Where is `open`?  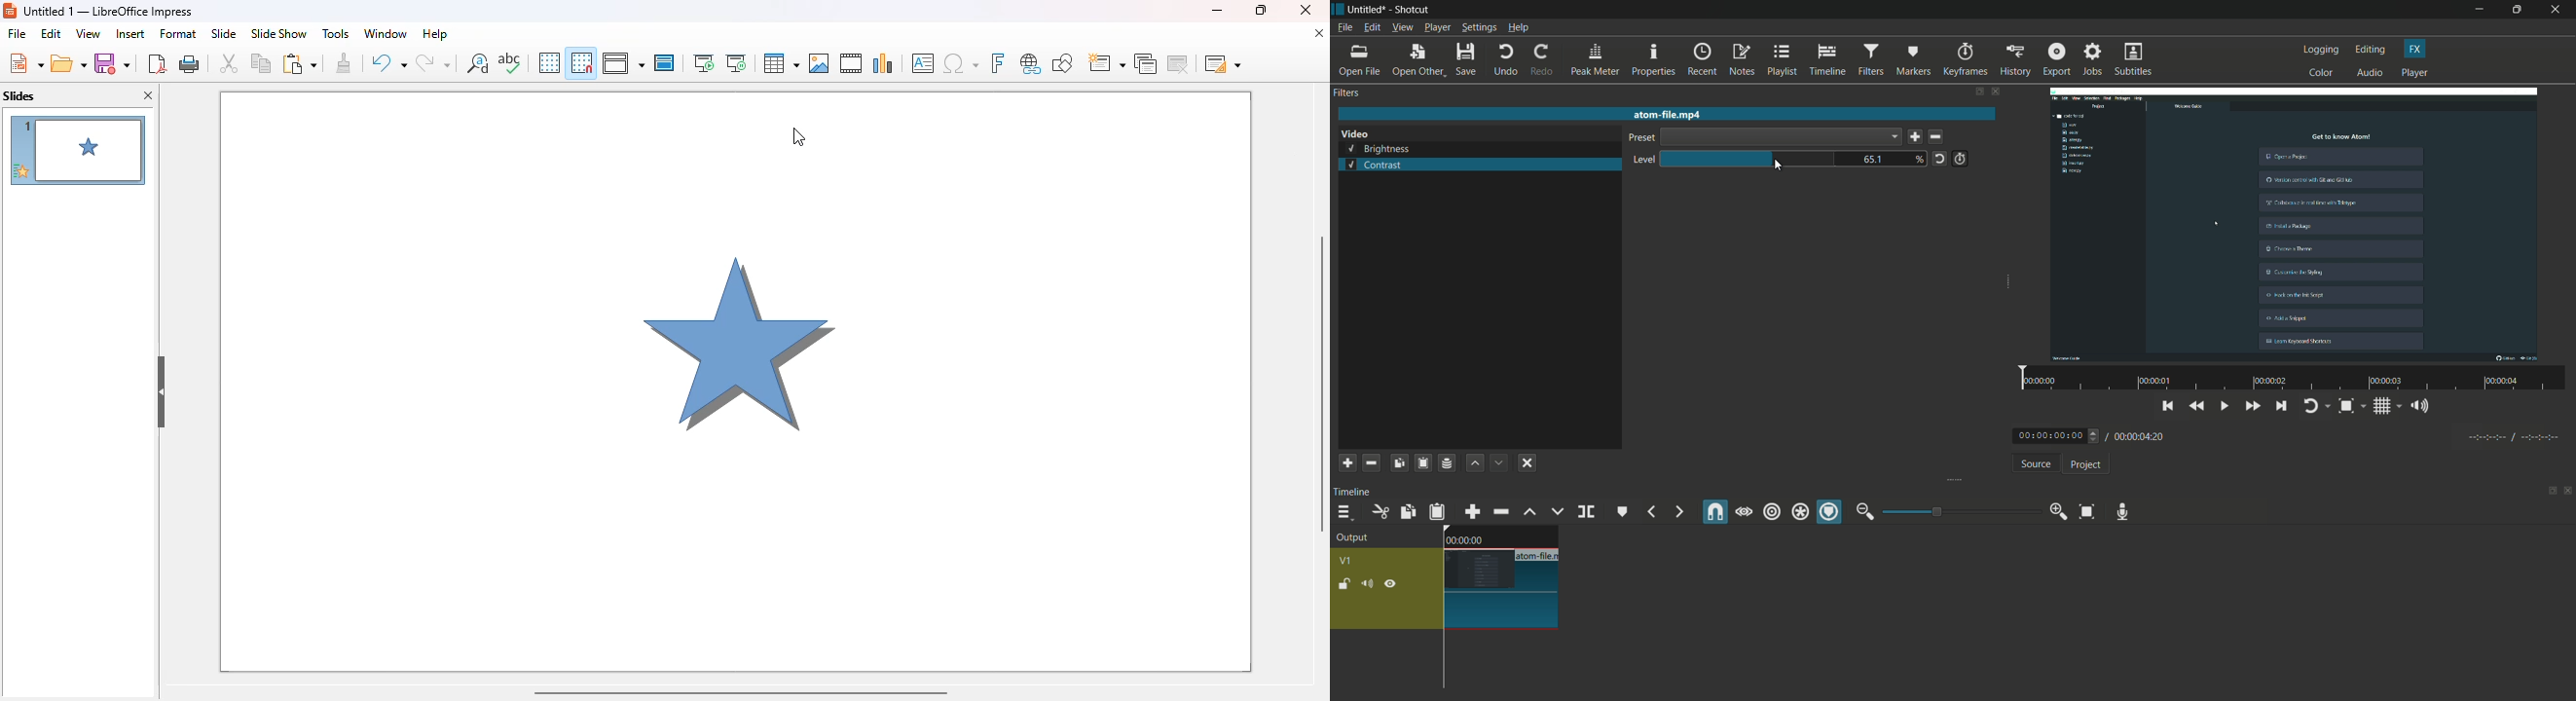 open is located at coordinates (68, 62).